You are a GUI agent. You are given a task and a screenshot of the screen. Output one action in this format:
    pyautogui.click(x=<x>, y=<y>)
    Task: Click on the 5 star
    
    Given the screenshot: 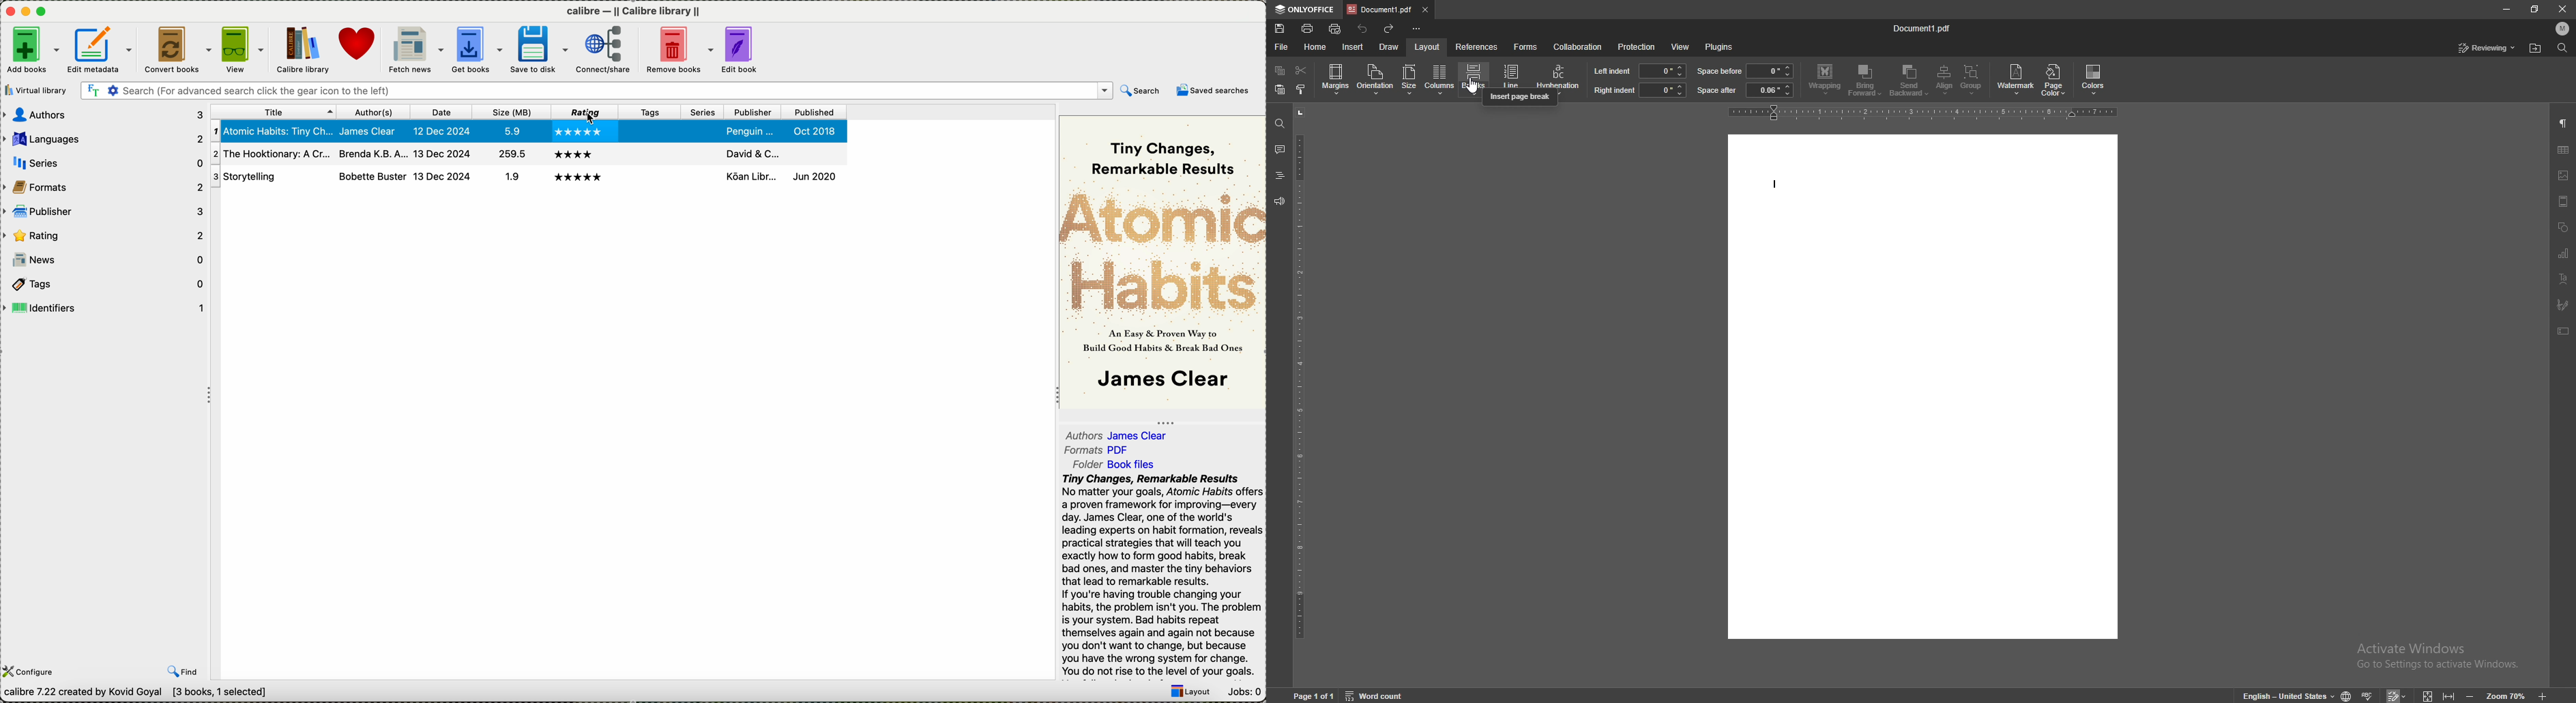 What is the action you would take?
    pyautogui.click(x=581, y=132)
    